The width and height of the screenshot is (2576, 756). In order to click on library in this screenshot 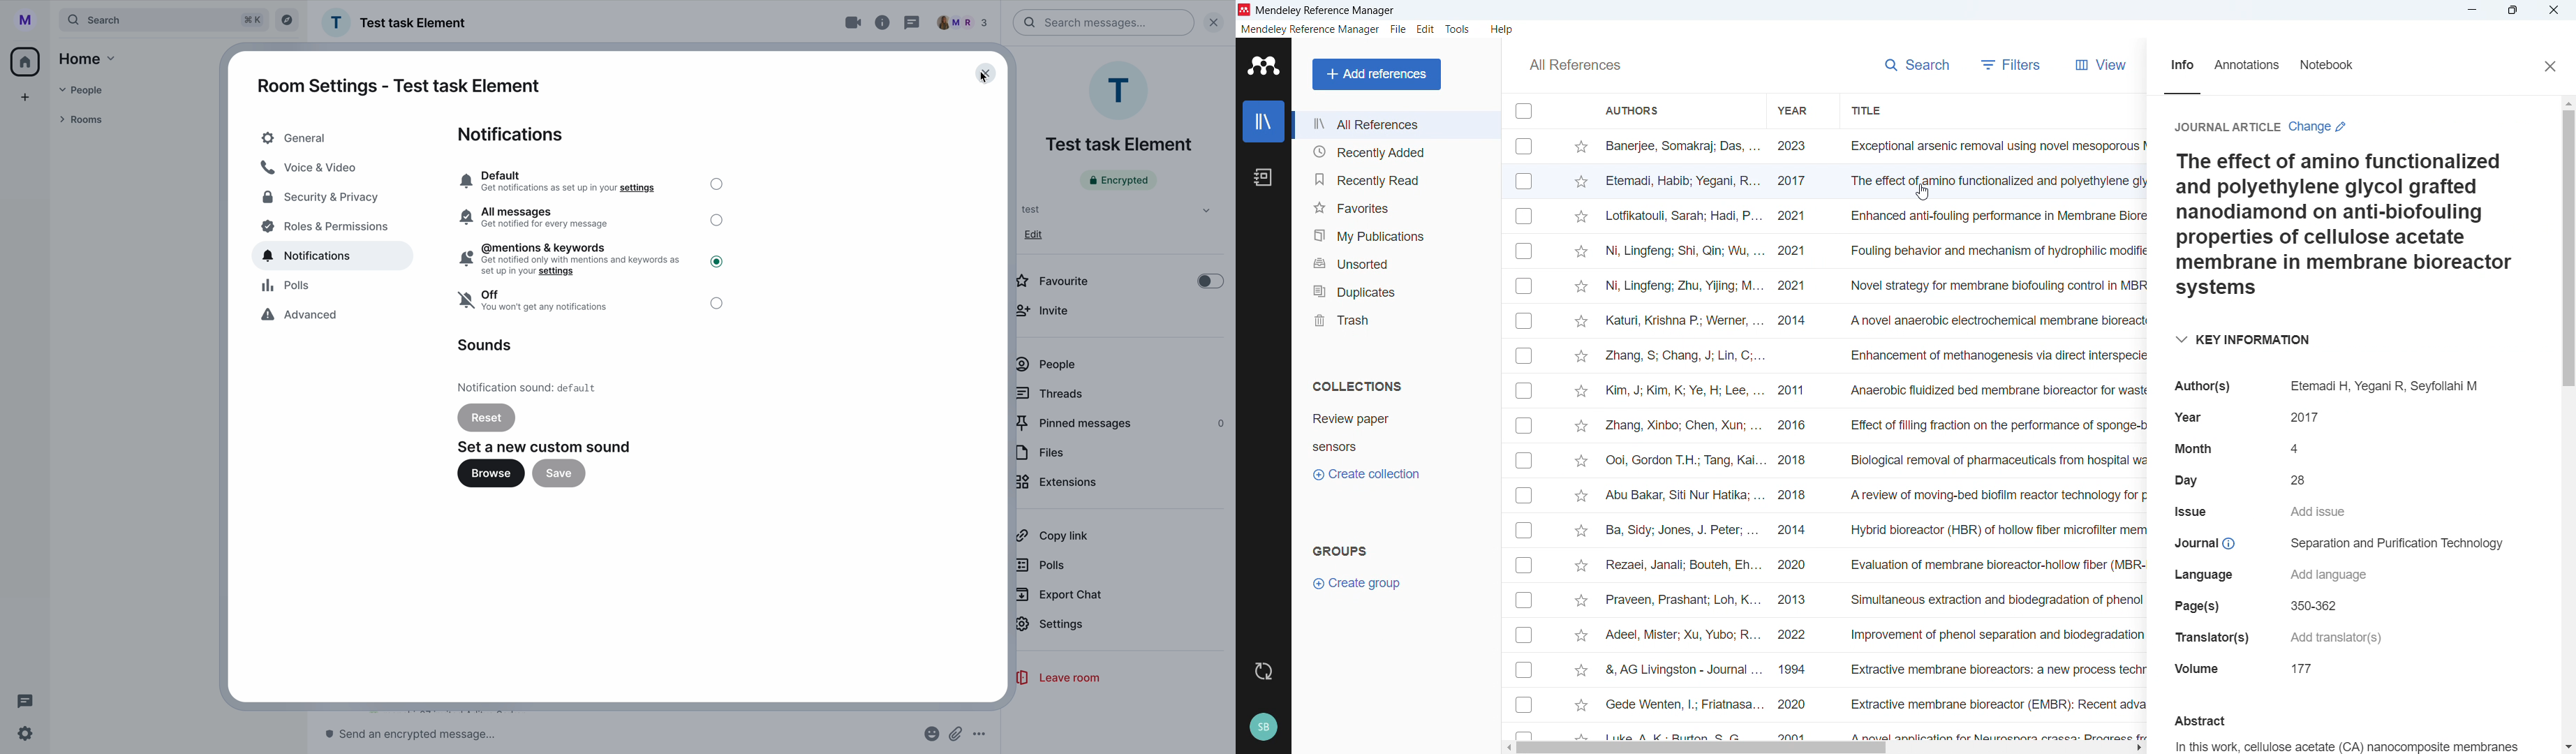, I will do `click(1264, 121)`.